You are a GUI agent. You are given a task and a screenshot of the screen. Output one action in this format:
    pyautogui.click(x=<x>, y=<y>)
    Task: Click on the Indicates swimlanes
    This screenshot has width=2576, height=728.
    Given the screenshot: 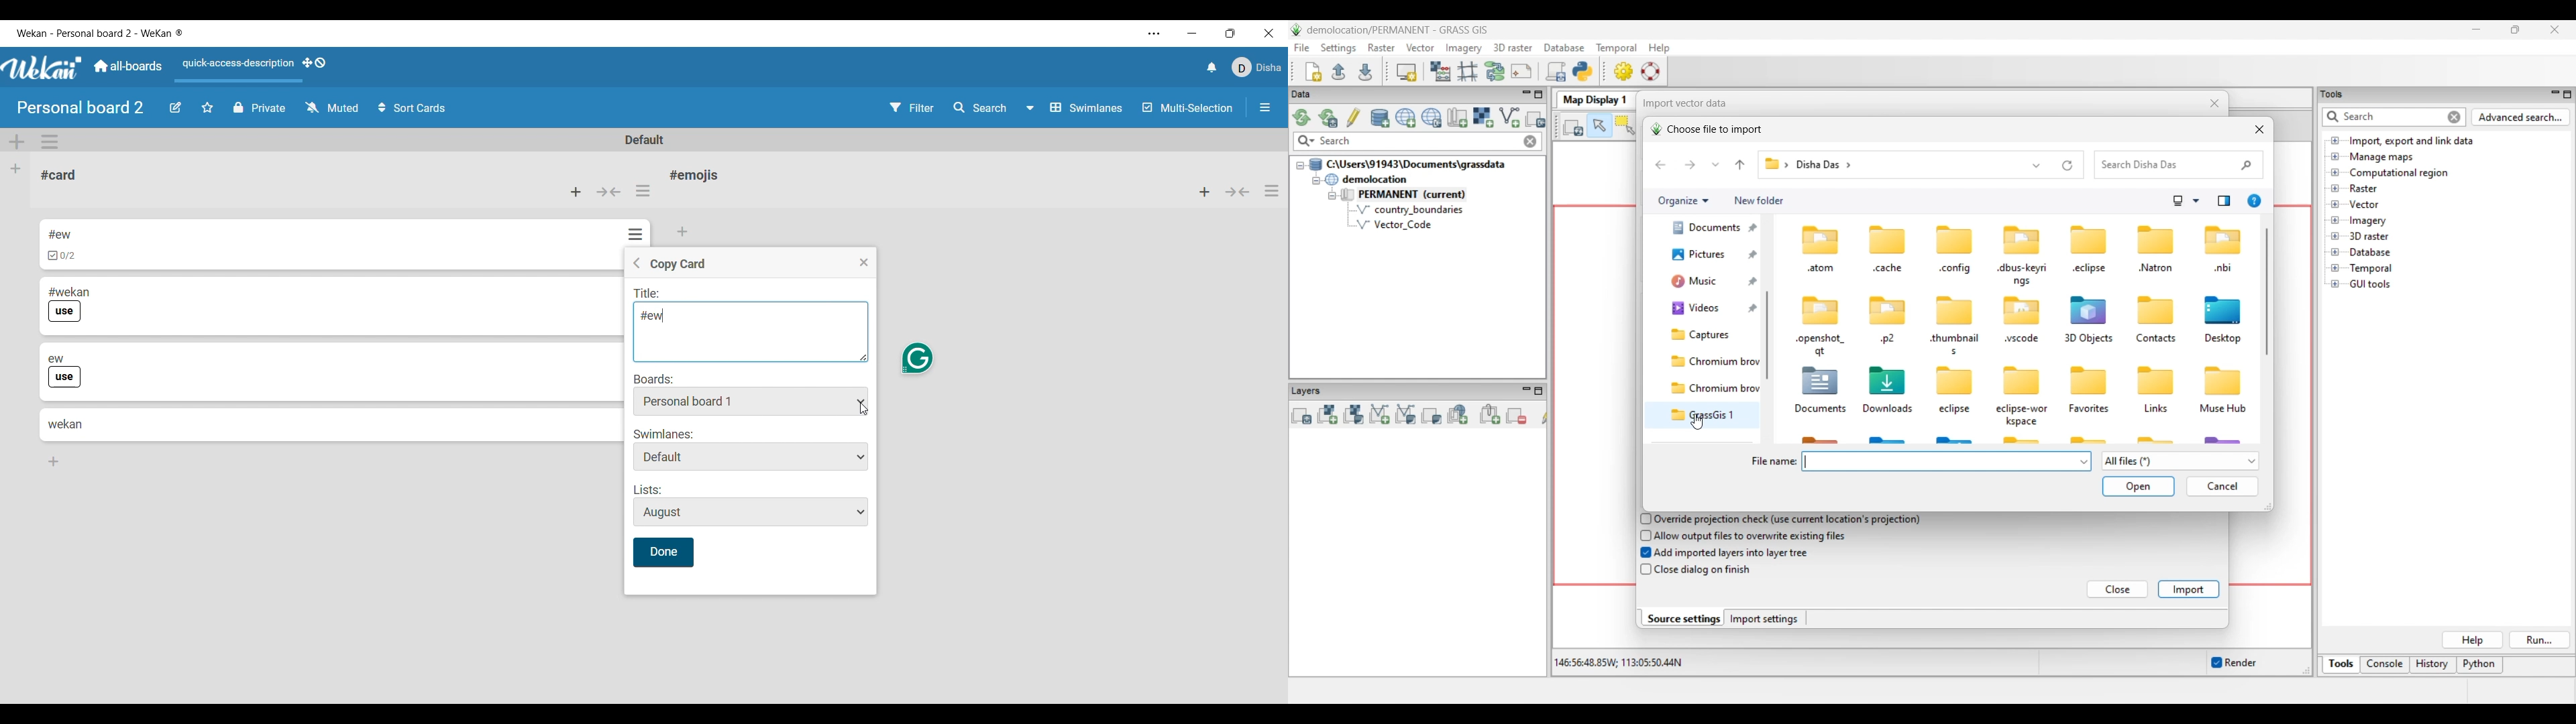 What is the action you would take?
    pyautogui.click(x=664, y=434)
    